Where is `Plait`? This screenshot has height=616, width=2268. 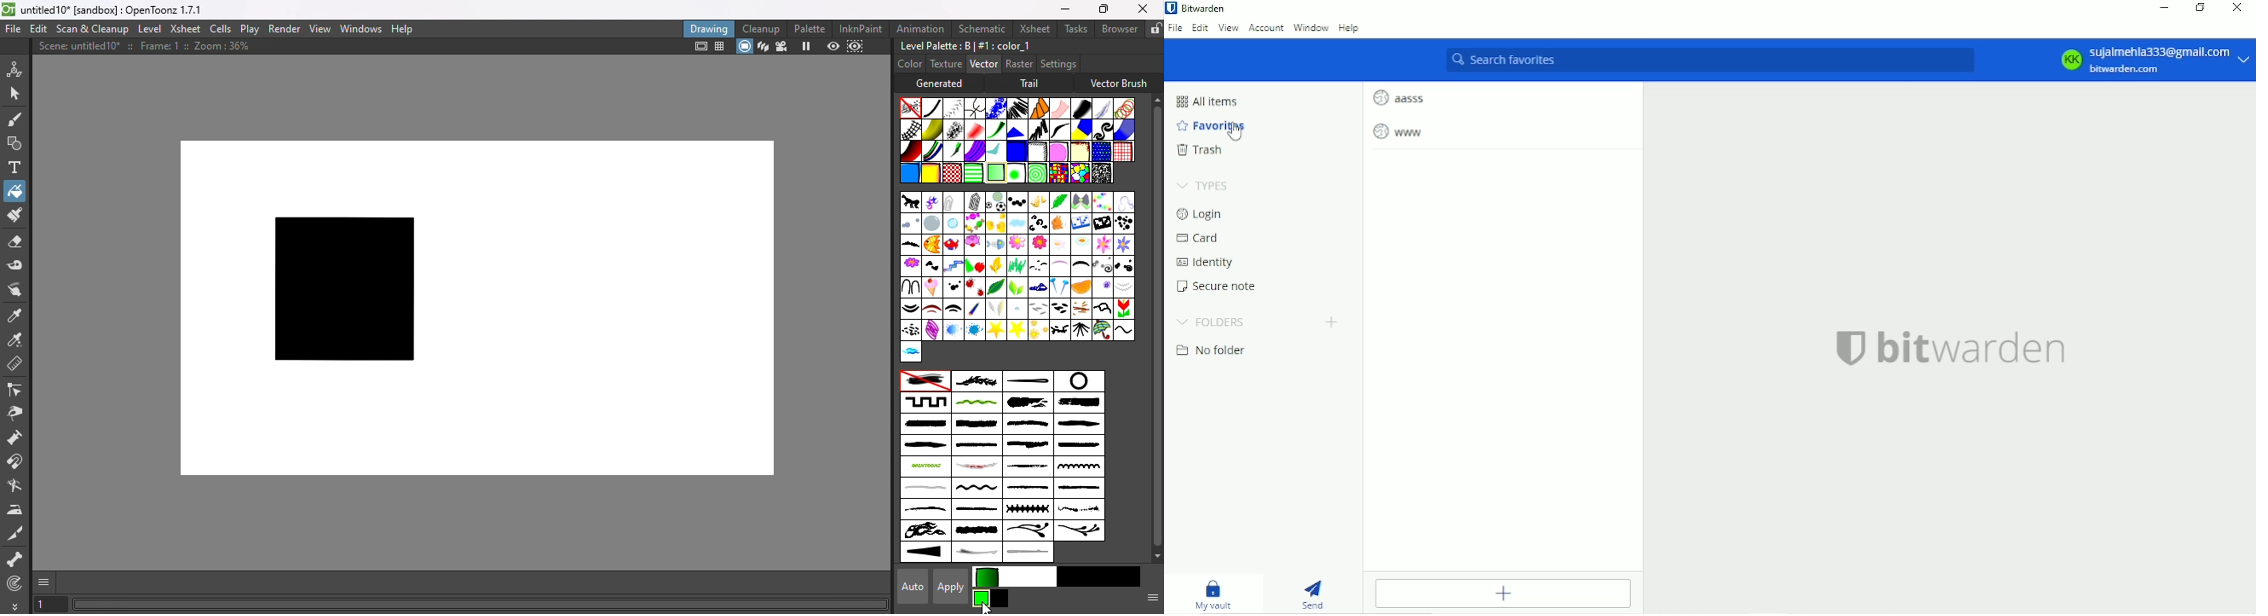
Plait is located at coordinates (934, 152).